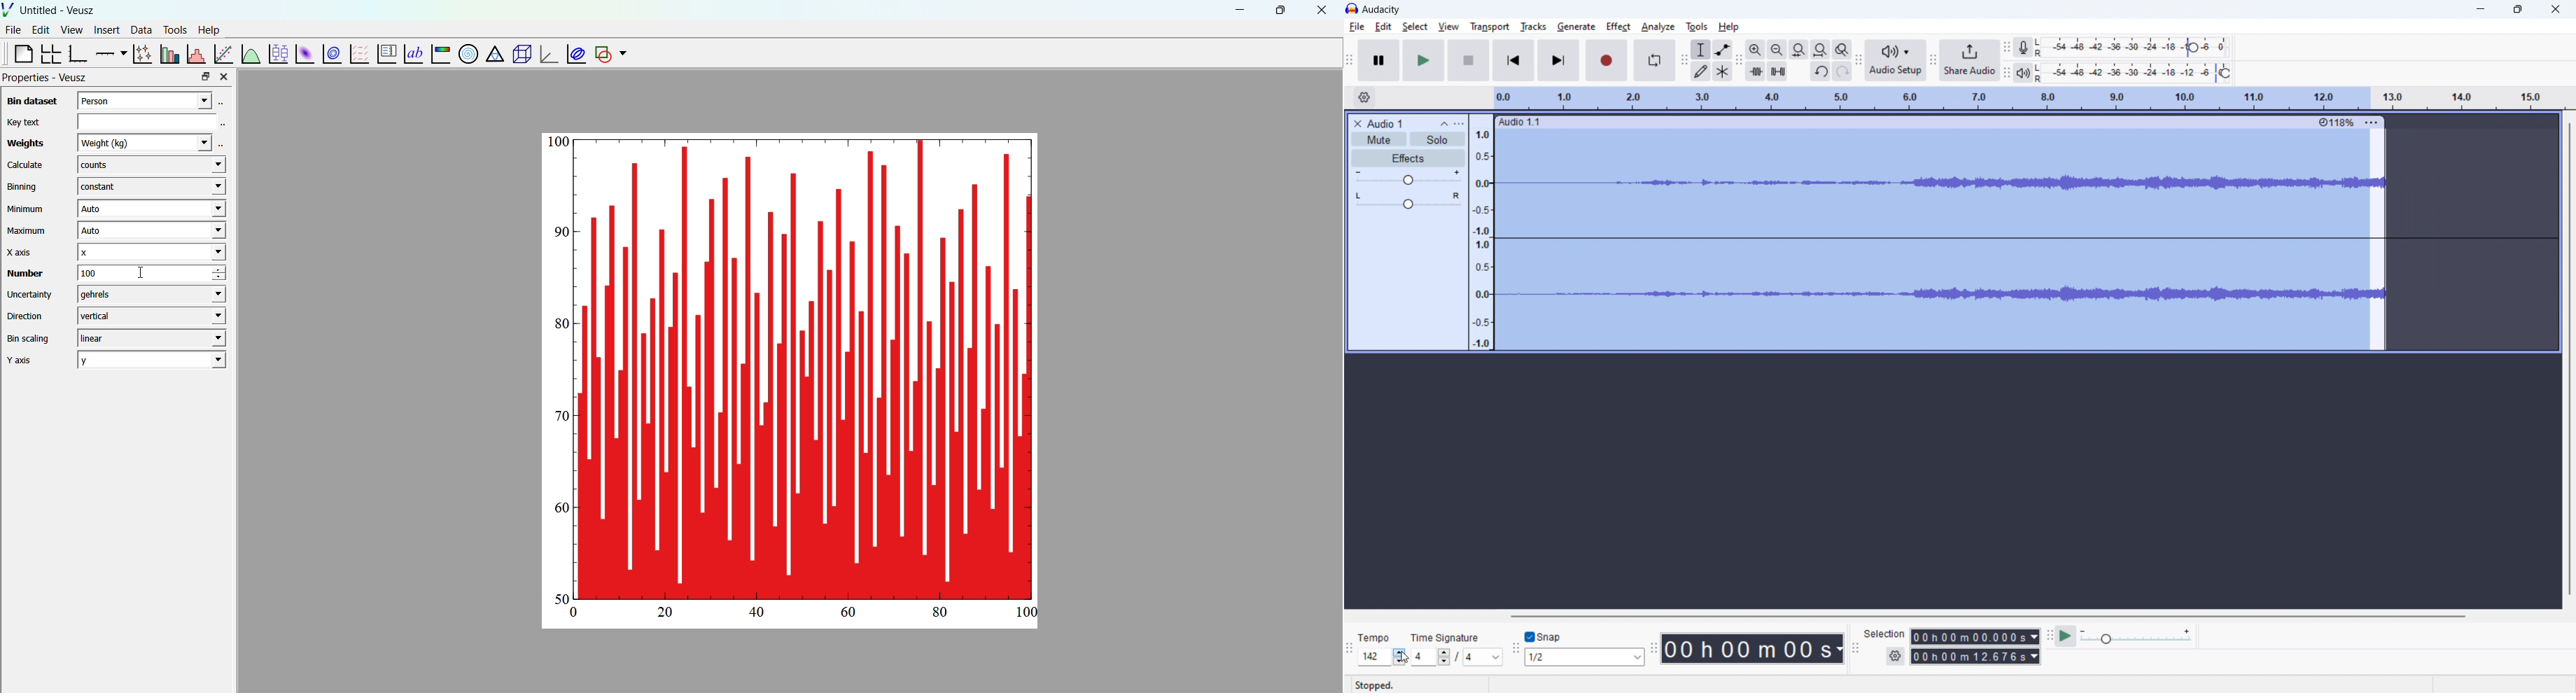 The height and width of the screenshot is (700, 2576). Describe the element at coordinates (493, 55) in the screenshot. I see `ternary graph` at that location.